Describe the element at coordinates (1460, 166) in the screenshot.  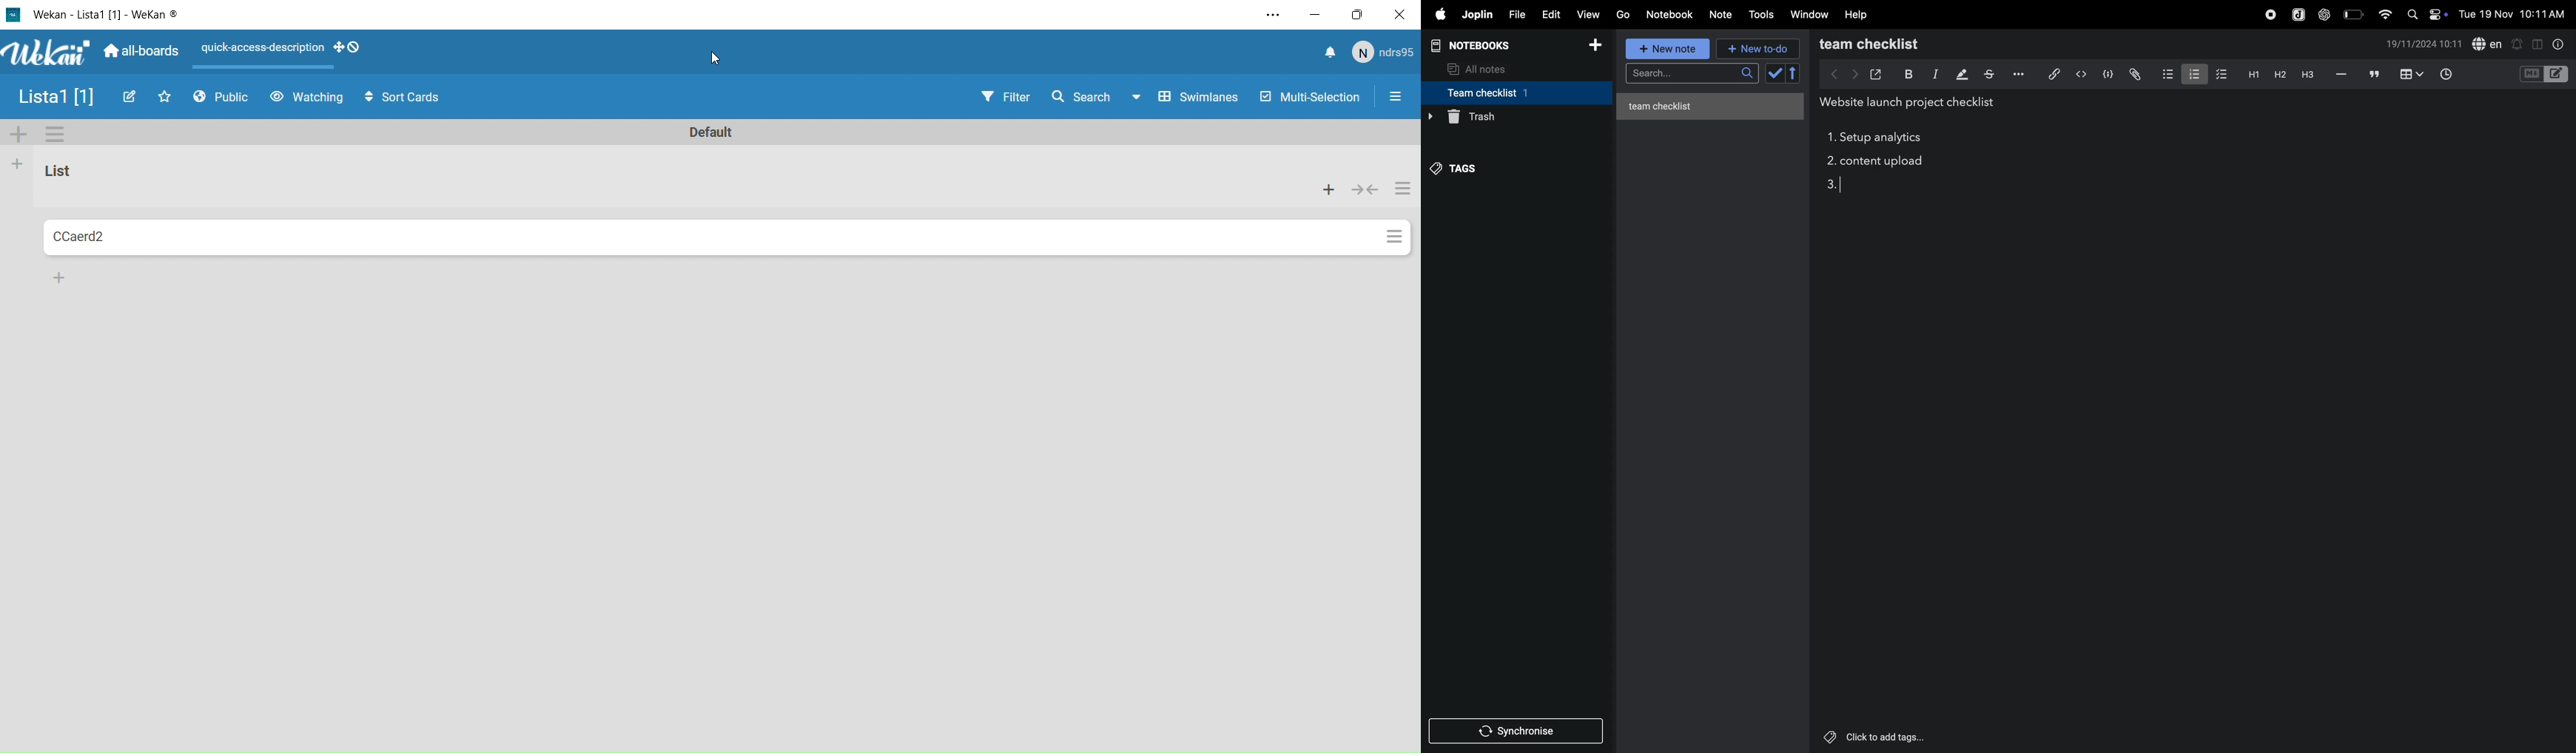
I see `tags` at that location.